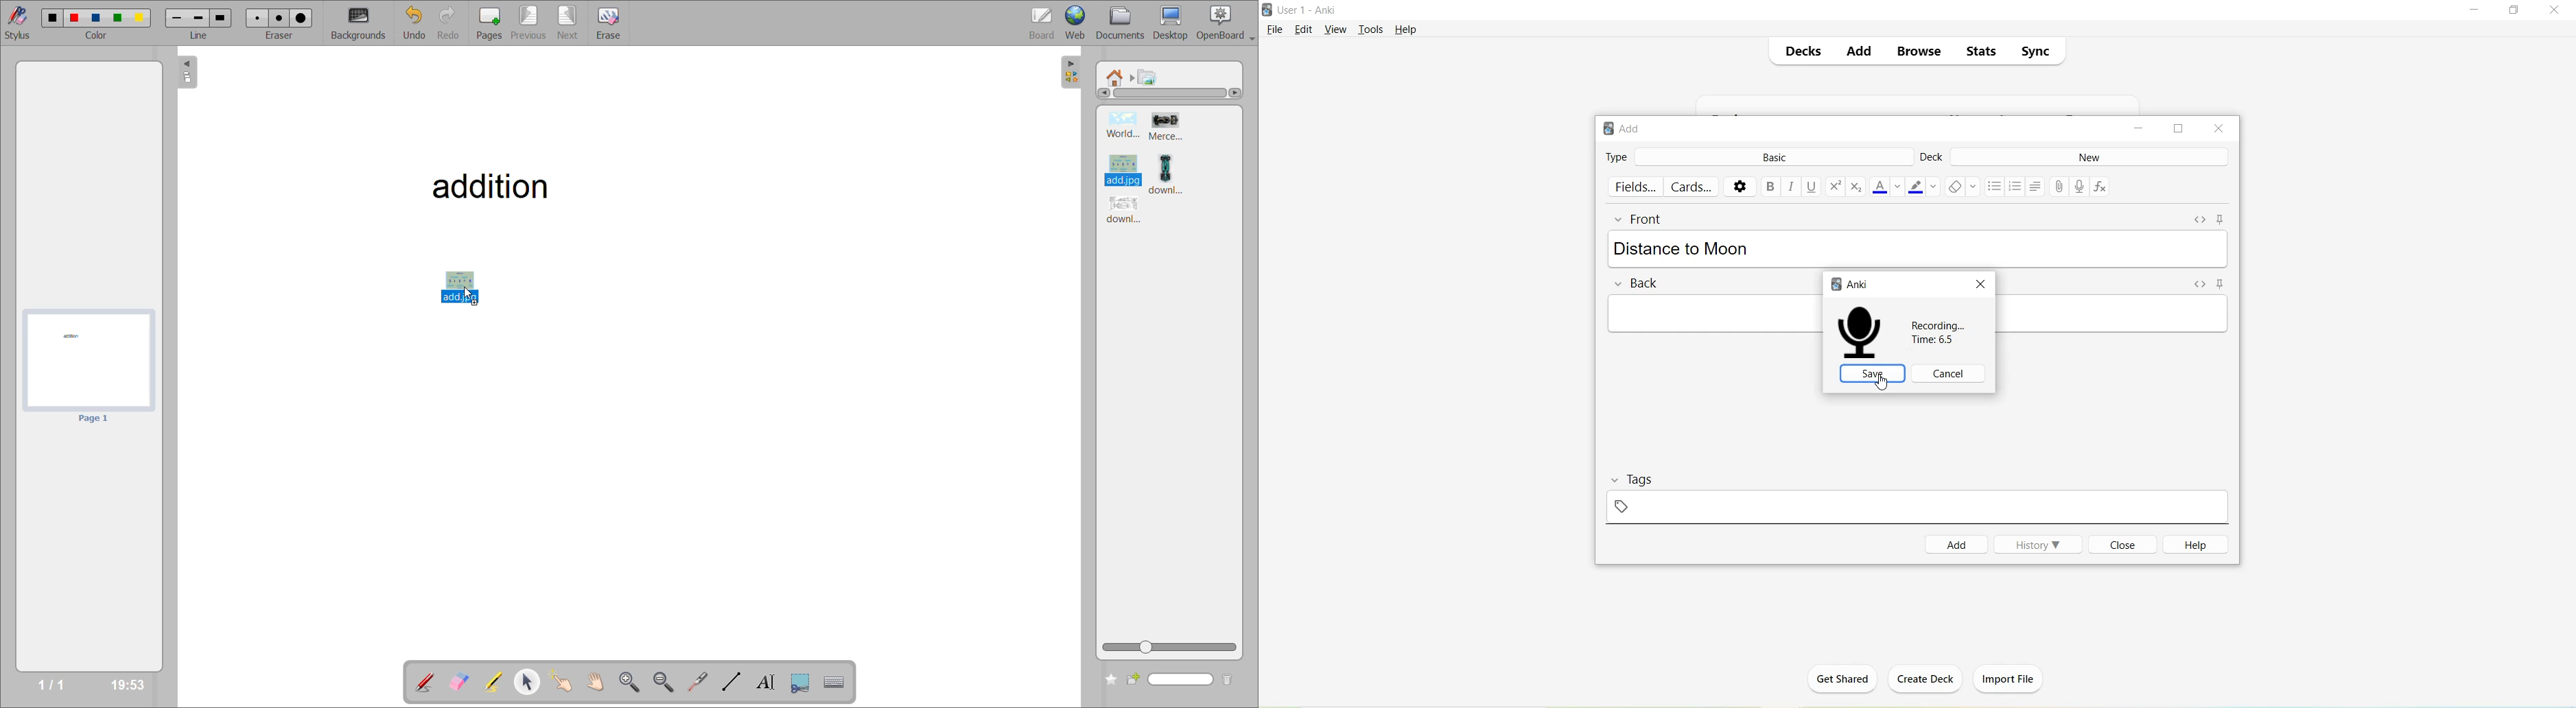 This screenshot has height=728, width=2576. I want to click on Minimize, so click(2136, 130).